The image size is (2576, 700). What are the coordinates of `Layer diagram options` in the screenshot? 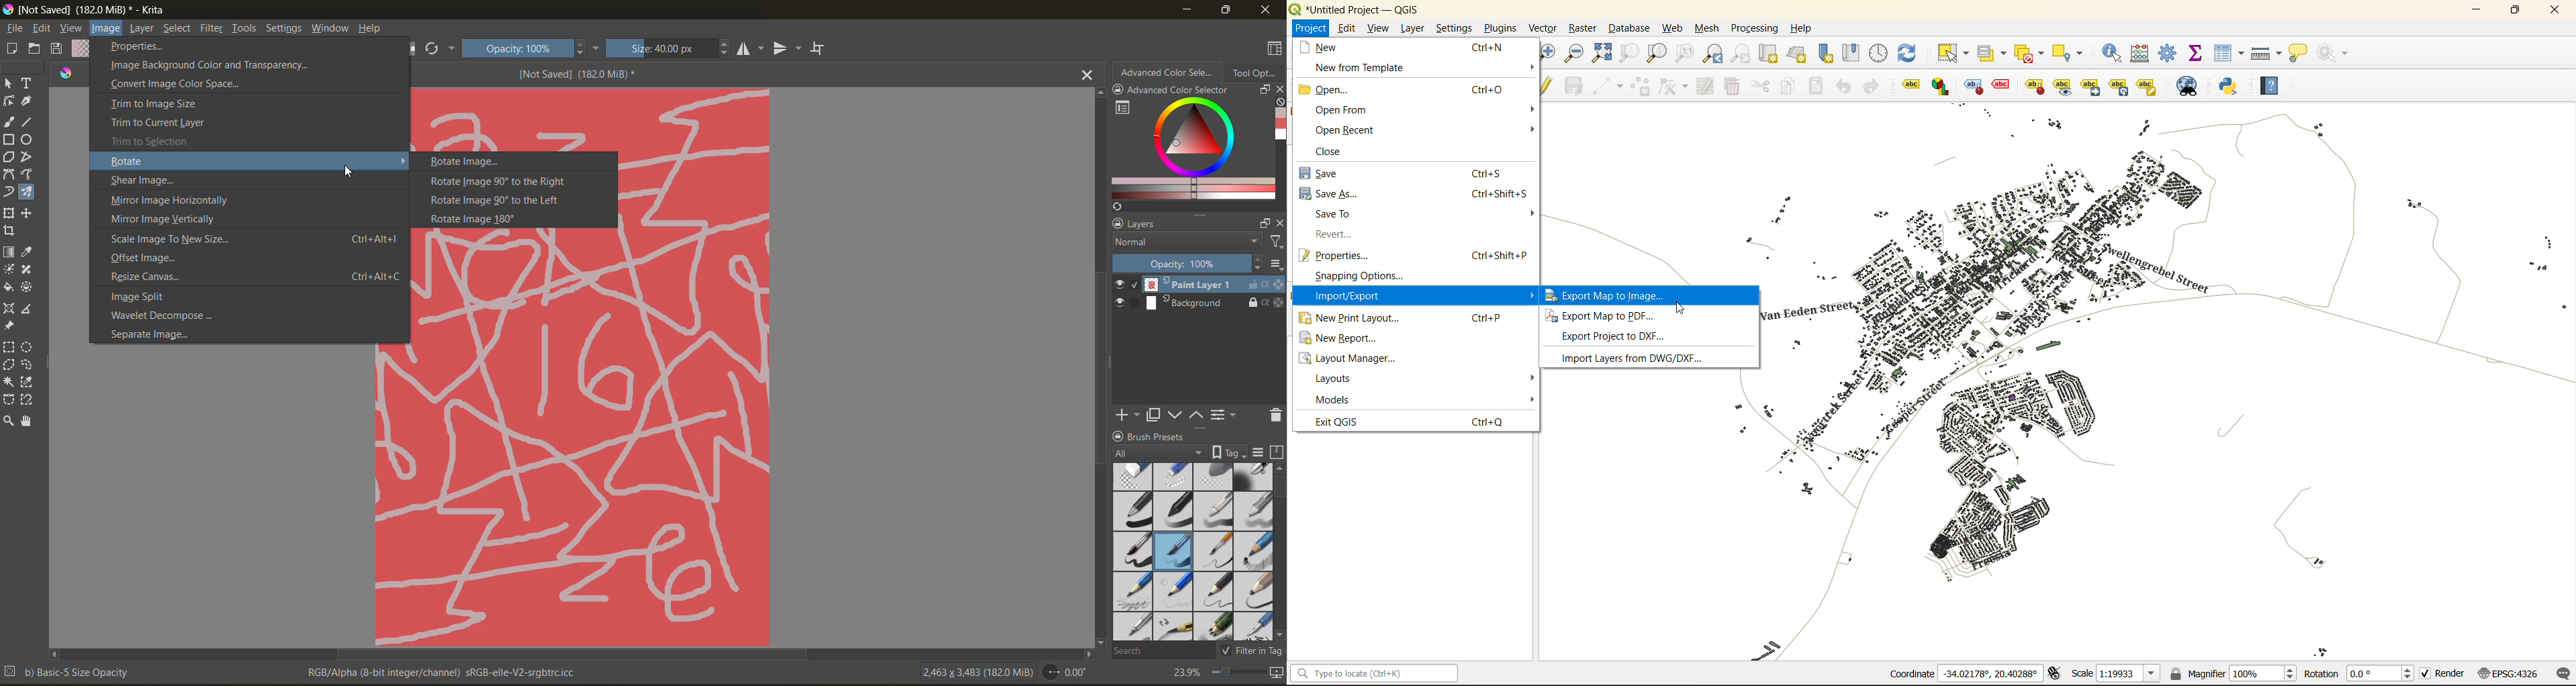 It's located at (1941, 86).